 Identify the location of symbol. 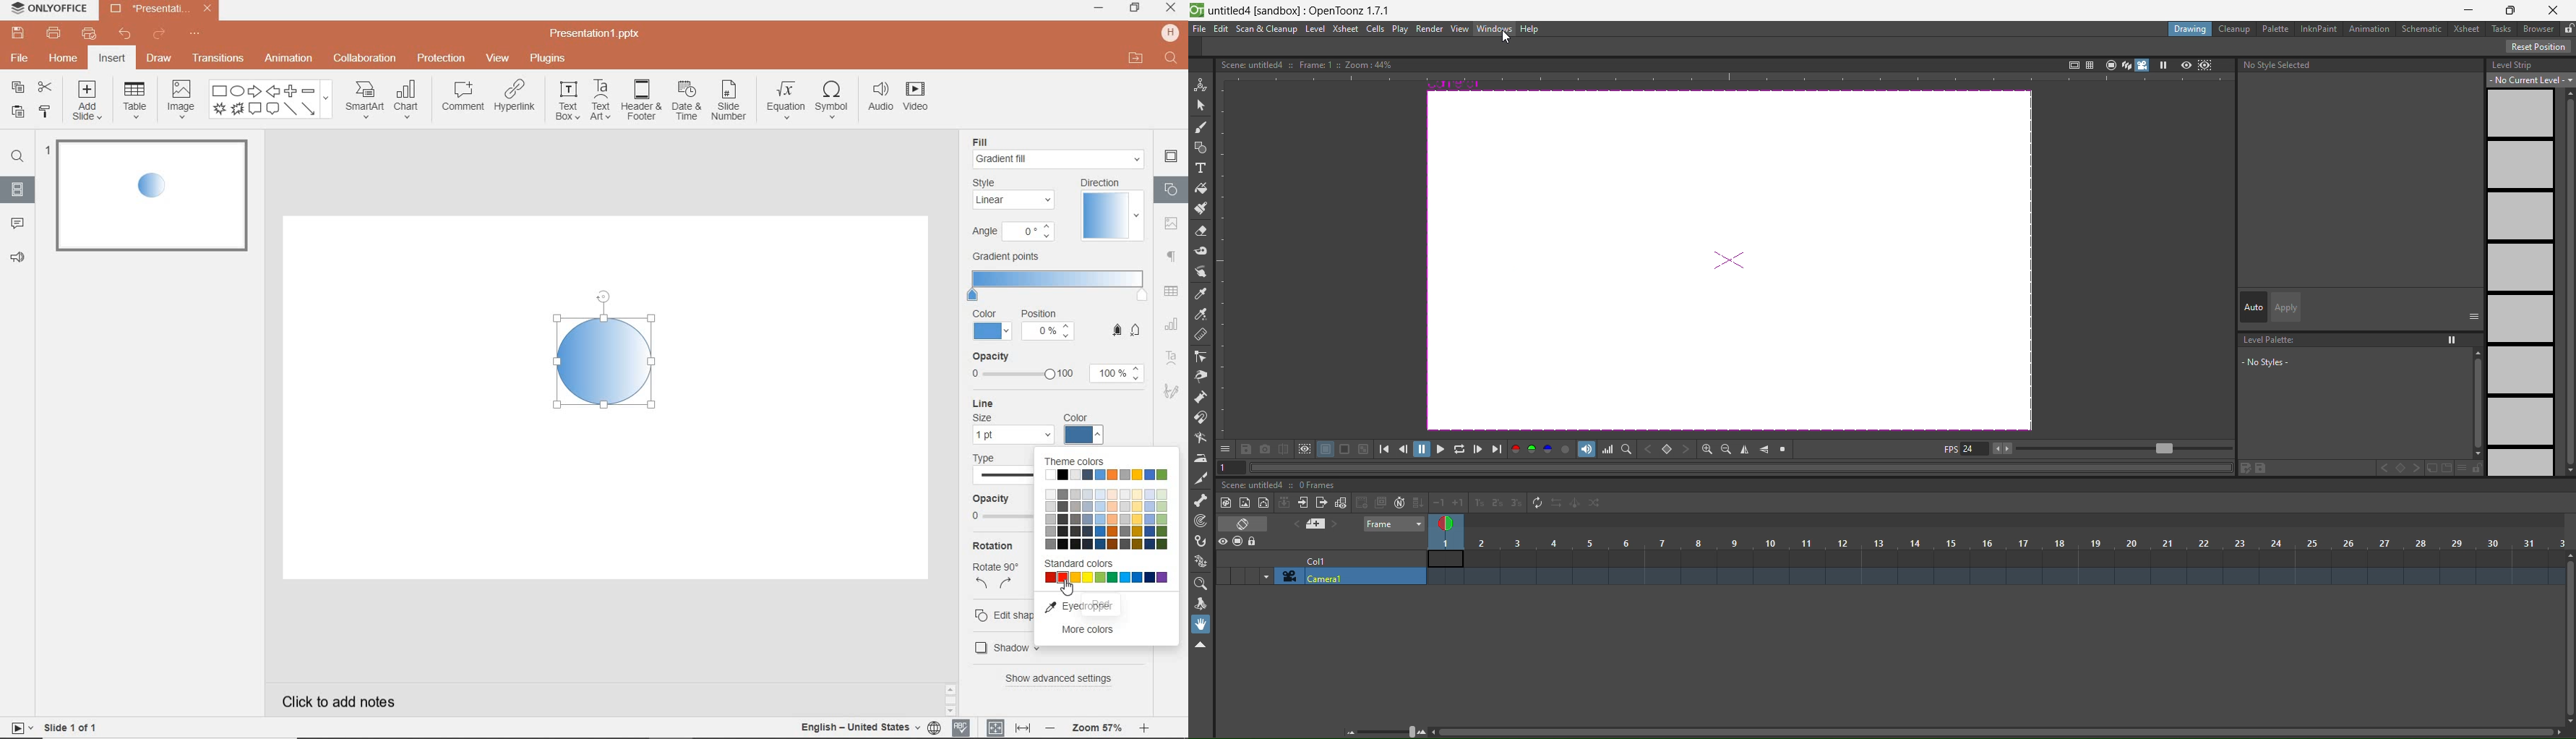
(831, 101).